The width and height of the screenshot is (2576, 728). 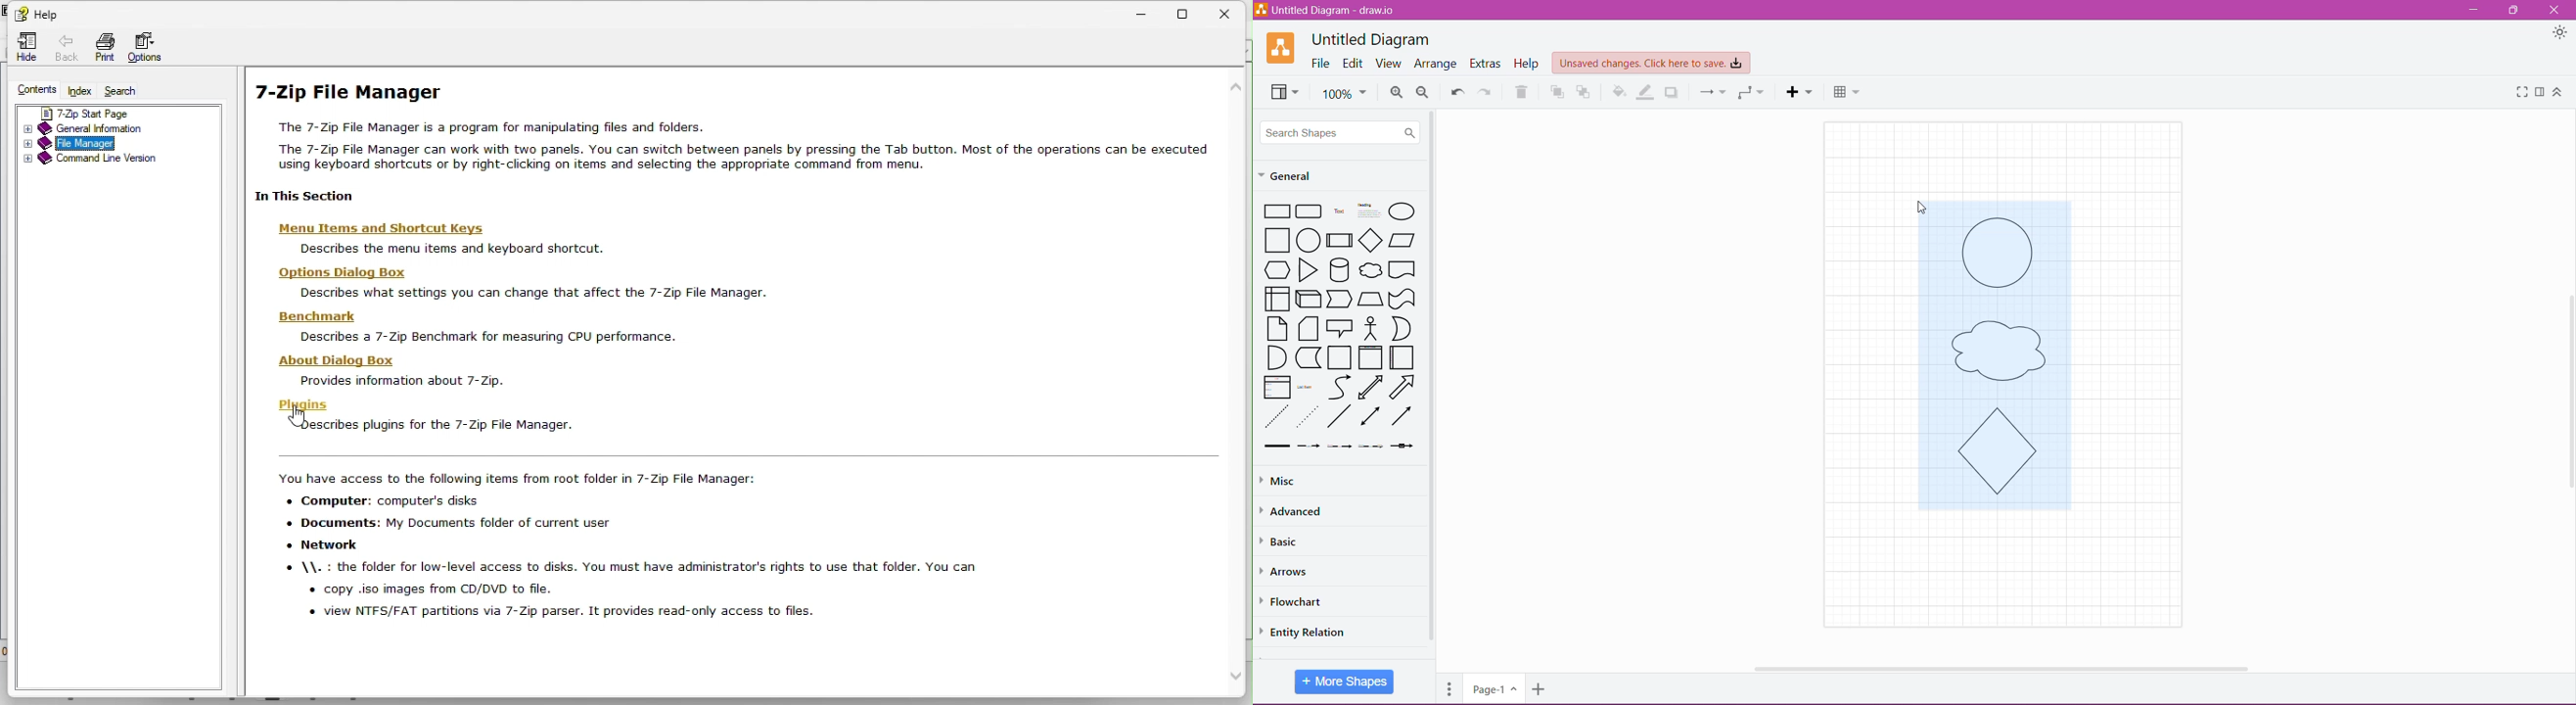 I want to click on Undo, so click(x=1456, y=90).